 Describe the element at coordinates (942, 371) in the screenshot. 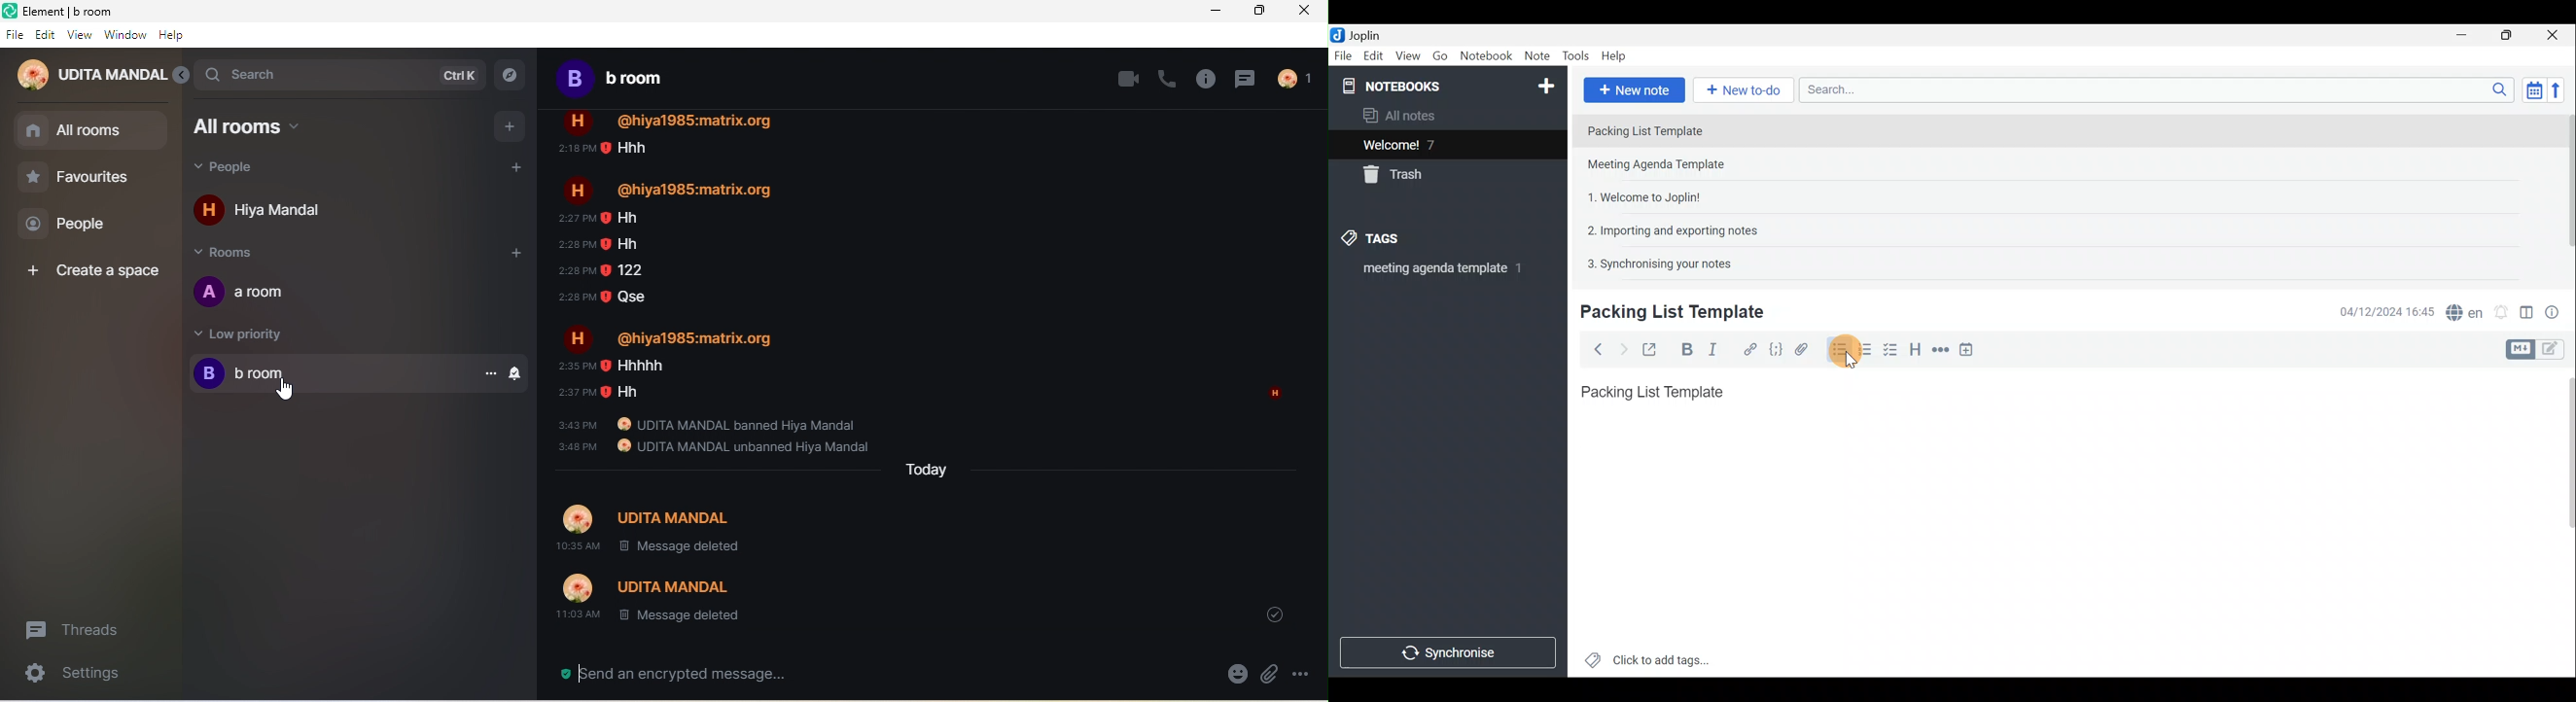

I see `older message` at that location.